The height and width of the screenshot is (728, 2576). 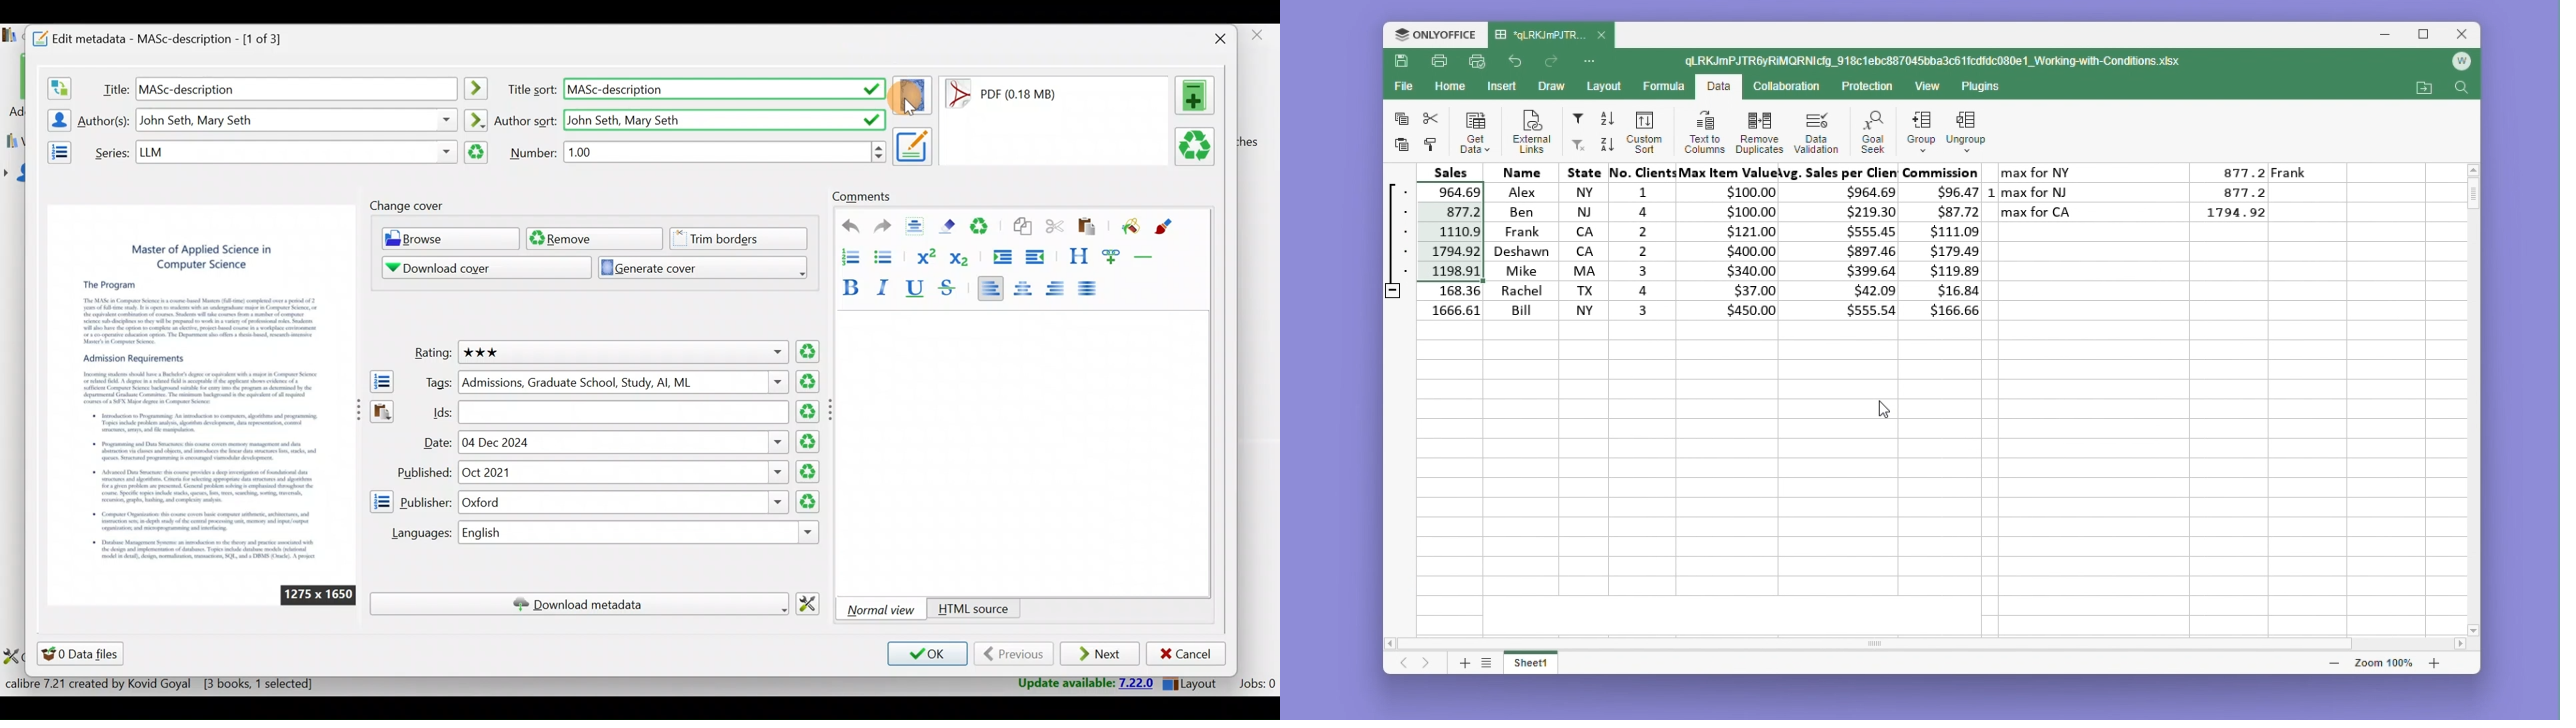 What do you see at coordinates (1029, 286) in the screenshot?
I see `Align centre` at bounding box center [1029, 286].